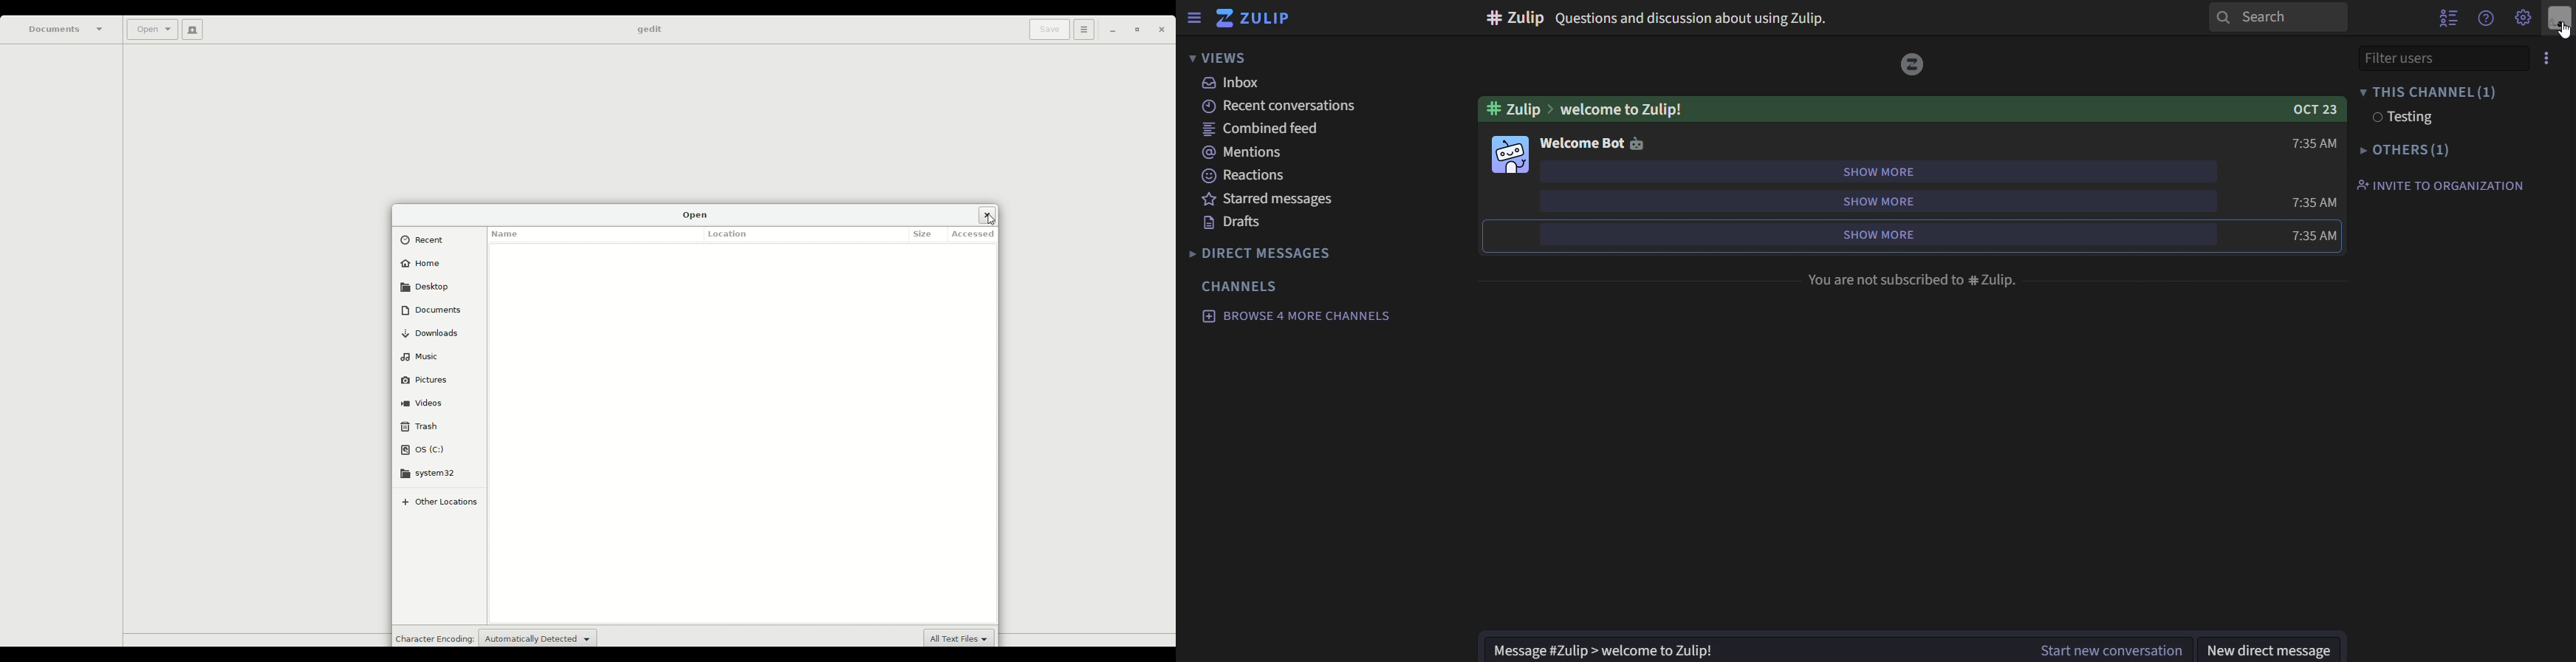 Image resolution: width=2576 pixels, height=672 pixels. Describe the element at coordinates (2315, 236) in the screenshot. I see `7:35am` at that location.